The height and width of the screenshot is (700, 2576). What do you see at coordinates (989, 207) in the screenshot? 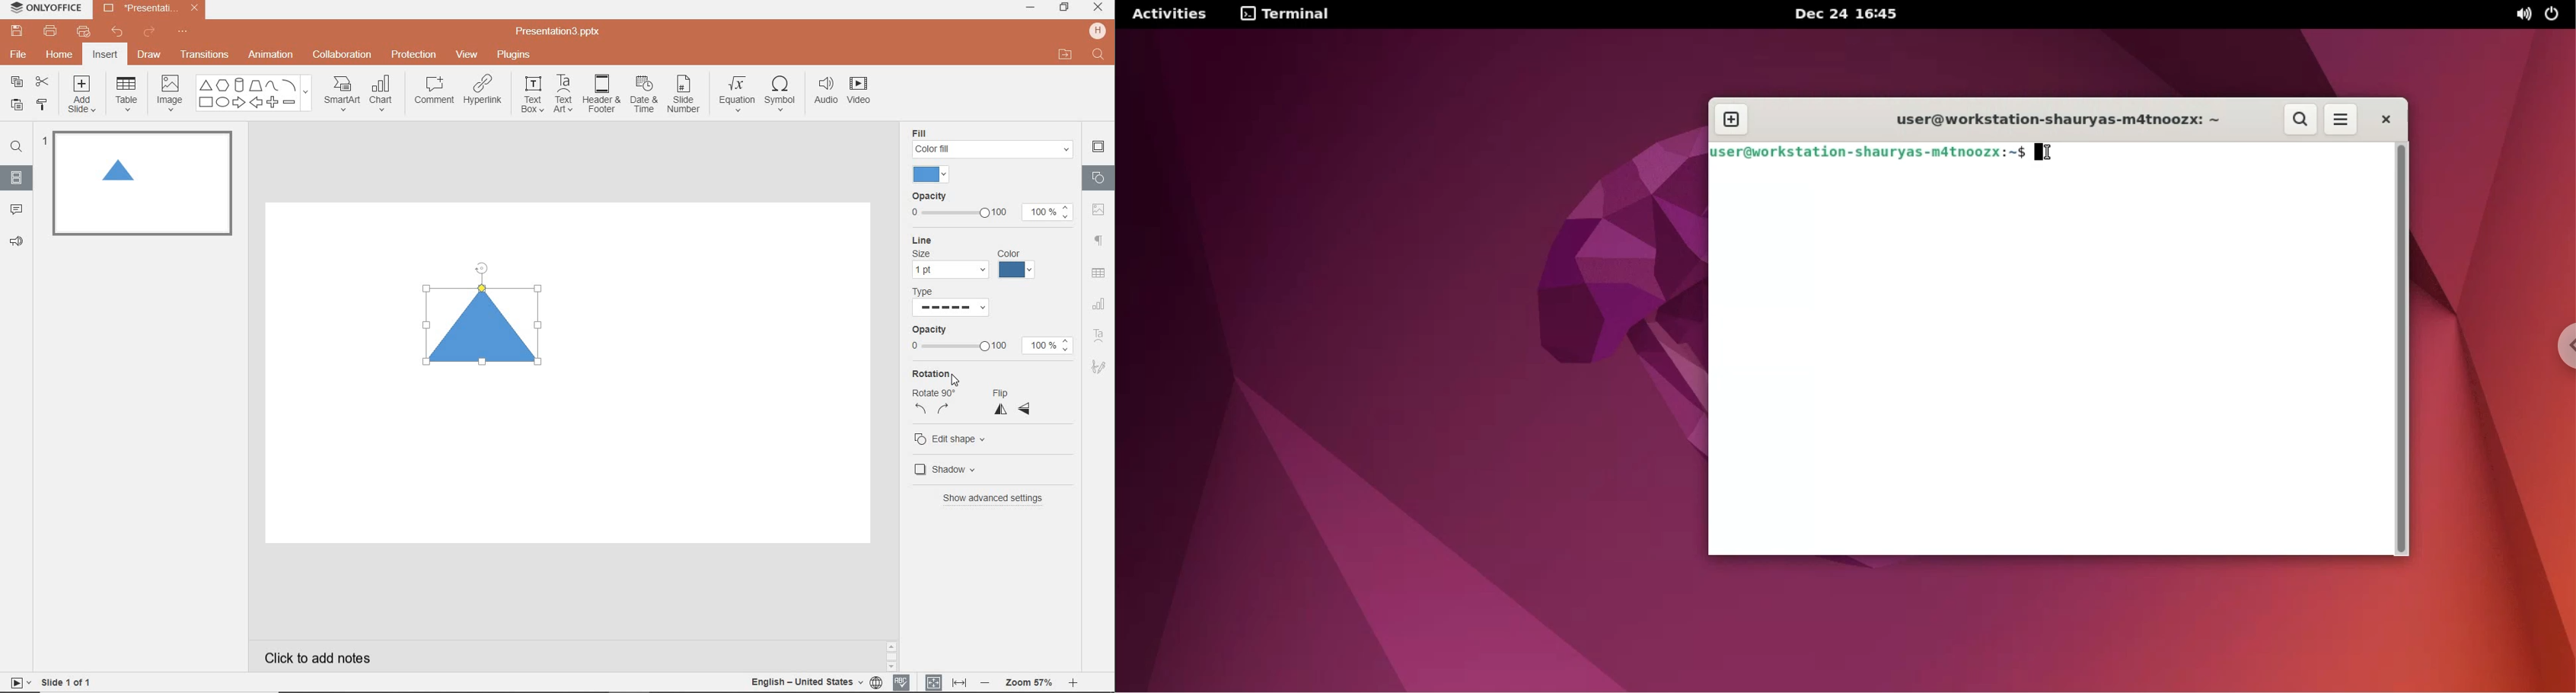
I see `opacity` at bounding box center [989, 207].